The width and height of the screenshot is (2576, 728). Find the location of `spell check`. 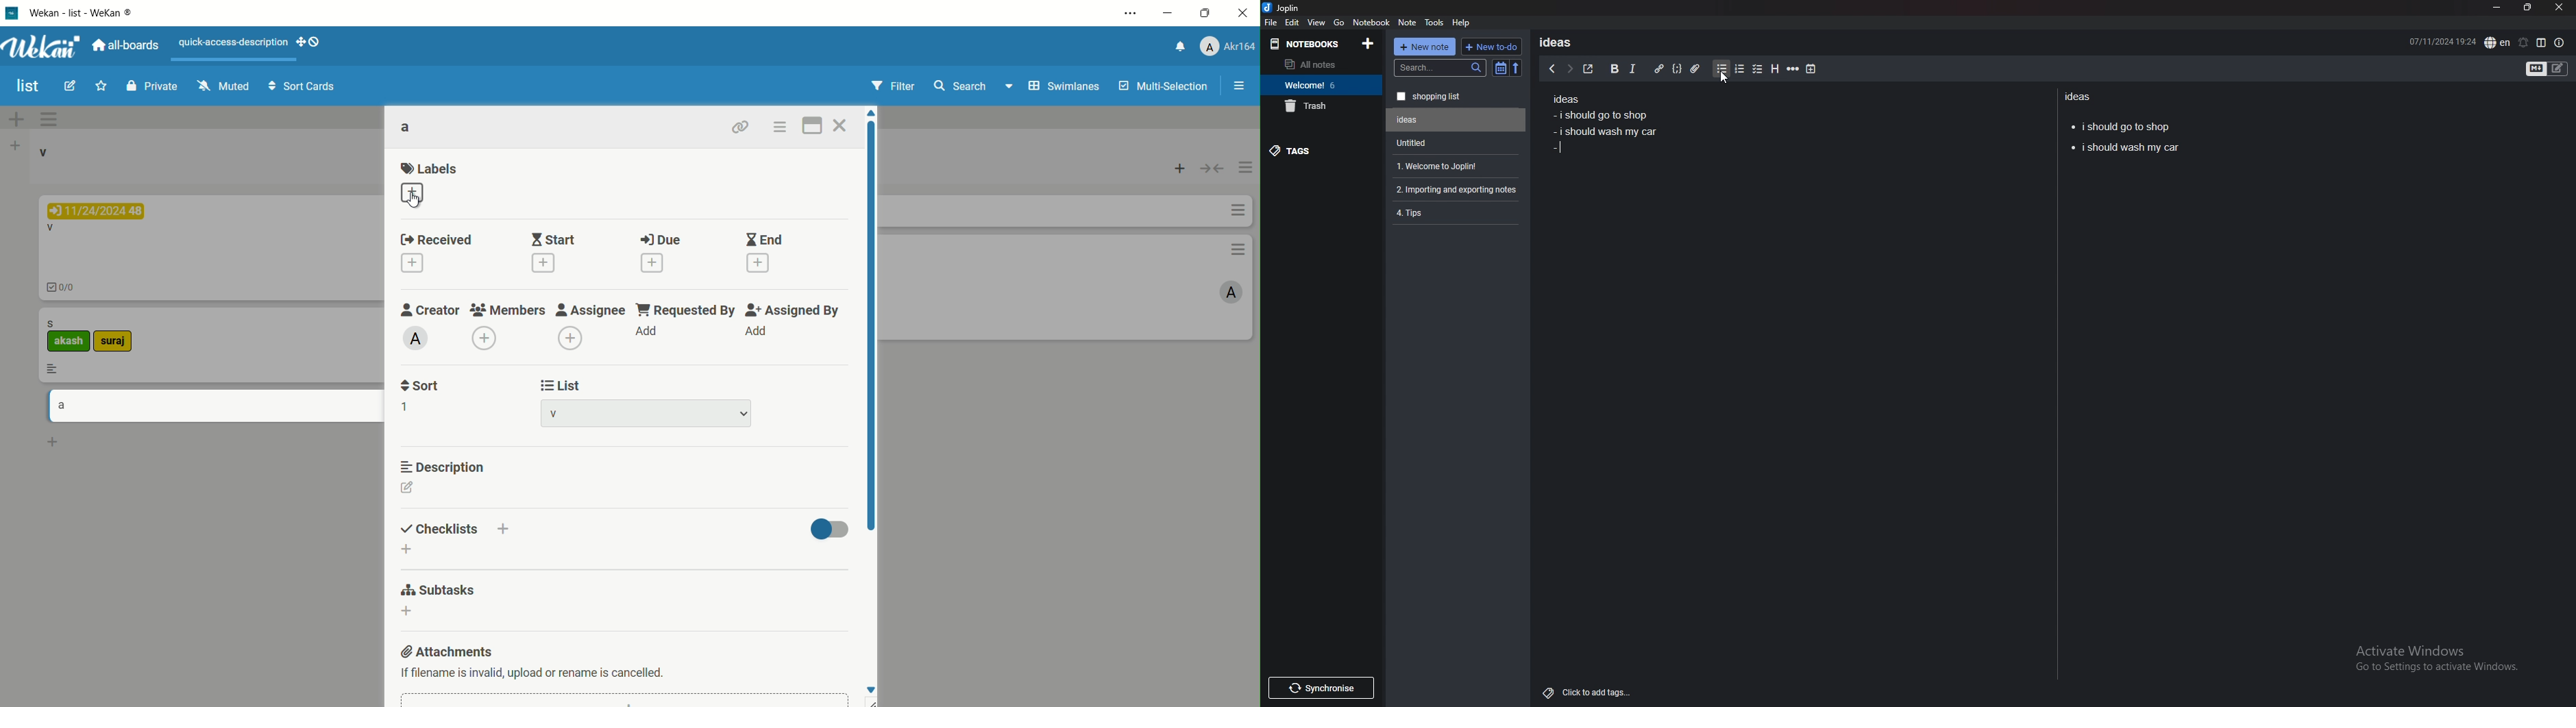

spell check is located at coordinates (2497, 42).